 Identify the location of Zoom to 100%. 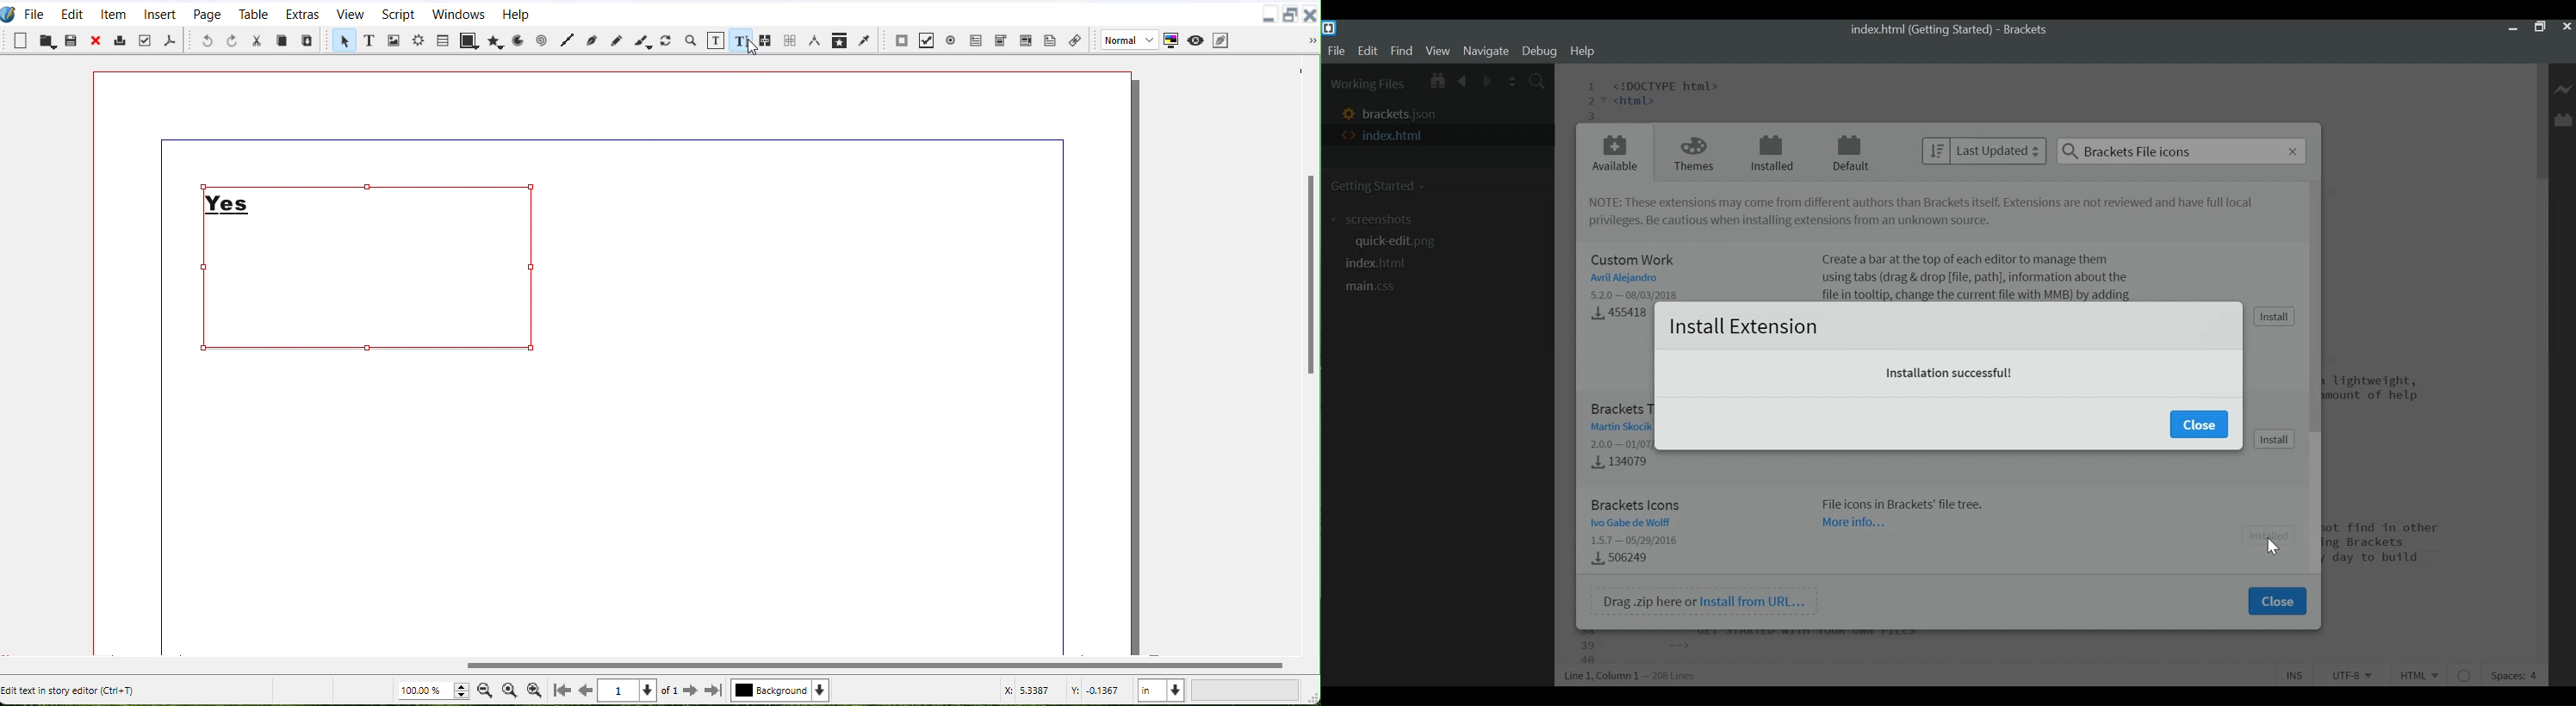
(509, 689).